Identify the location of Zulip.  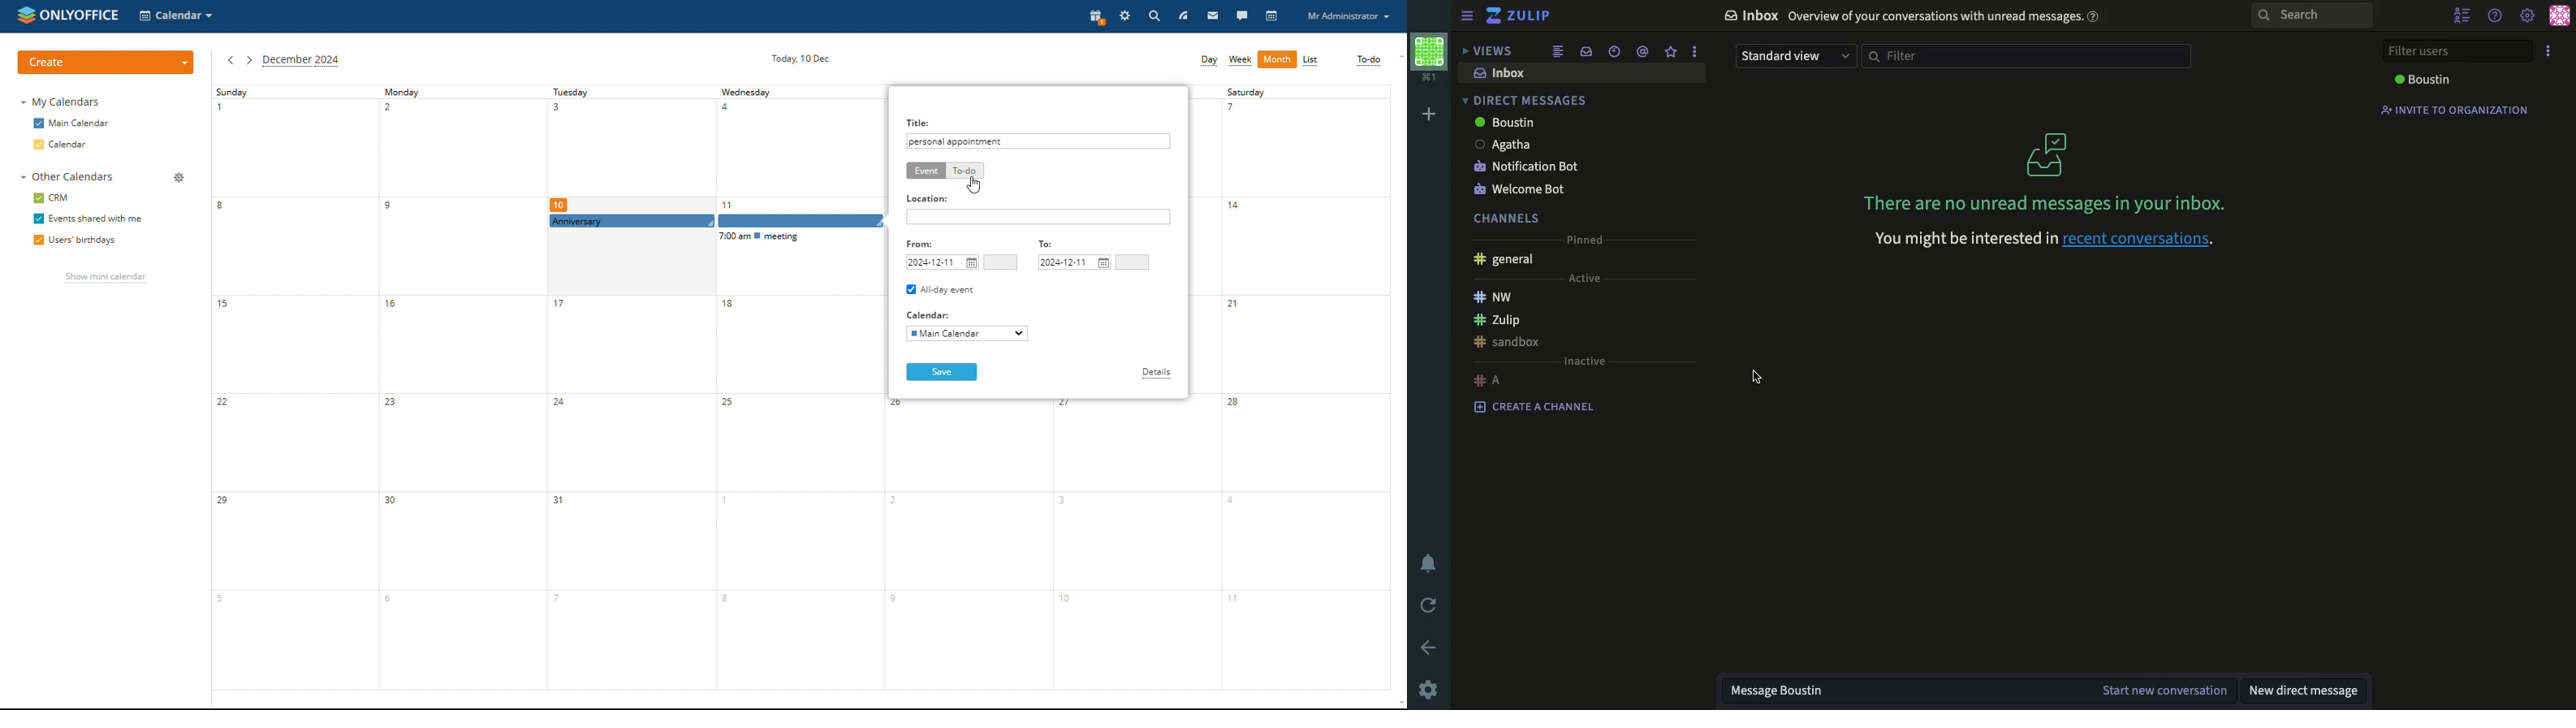
(1494, 318).